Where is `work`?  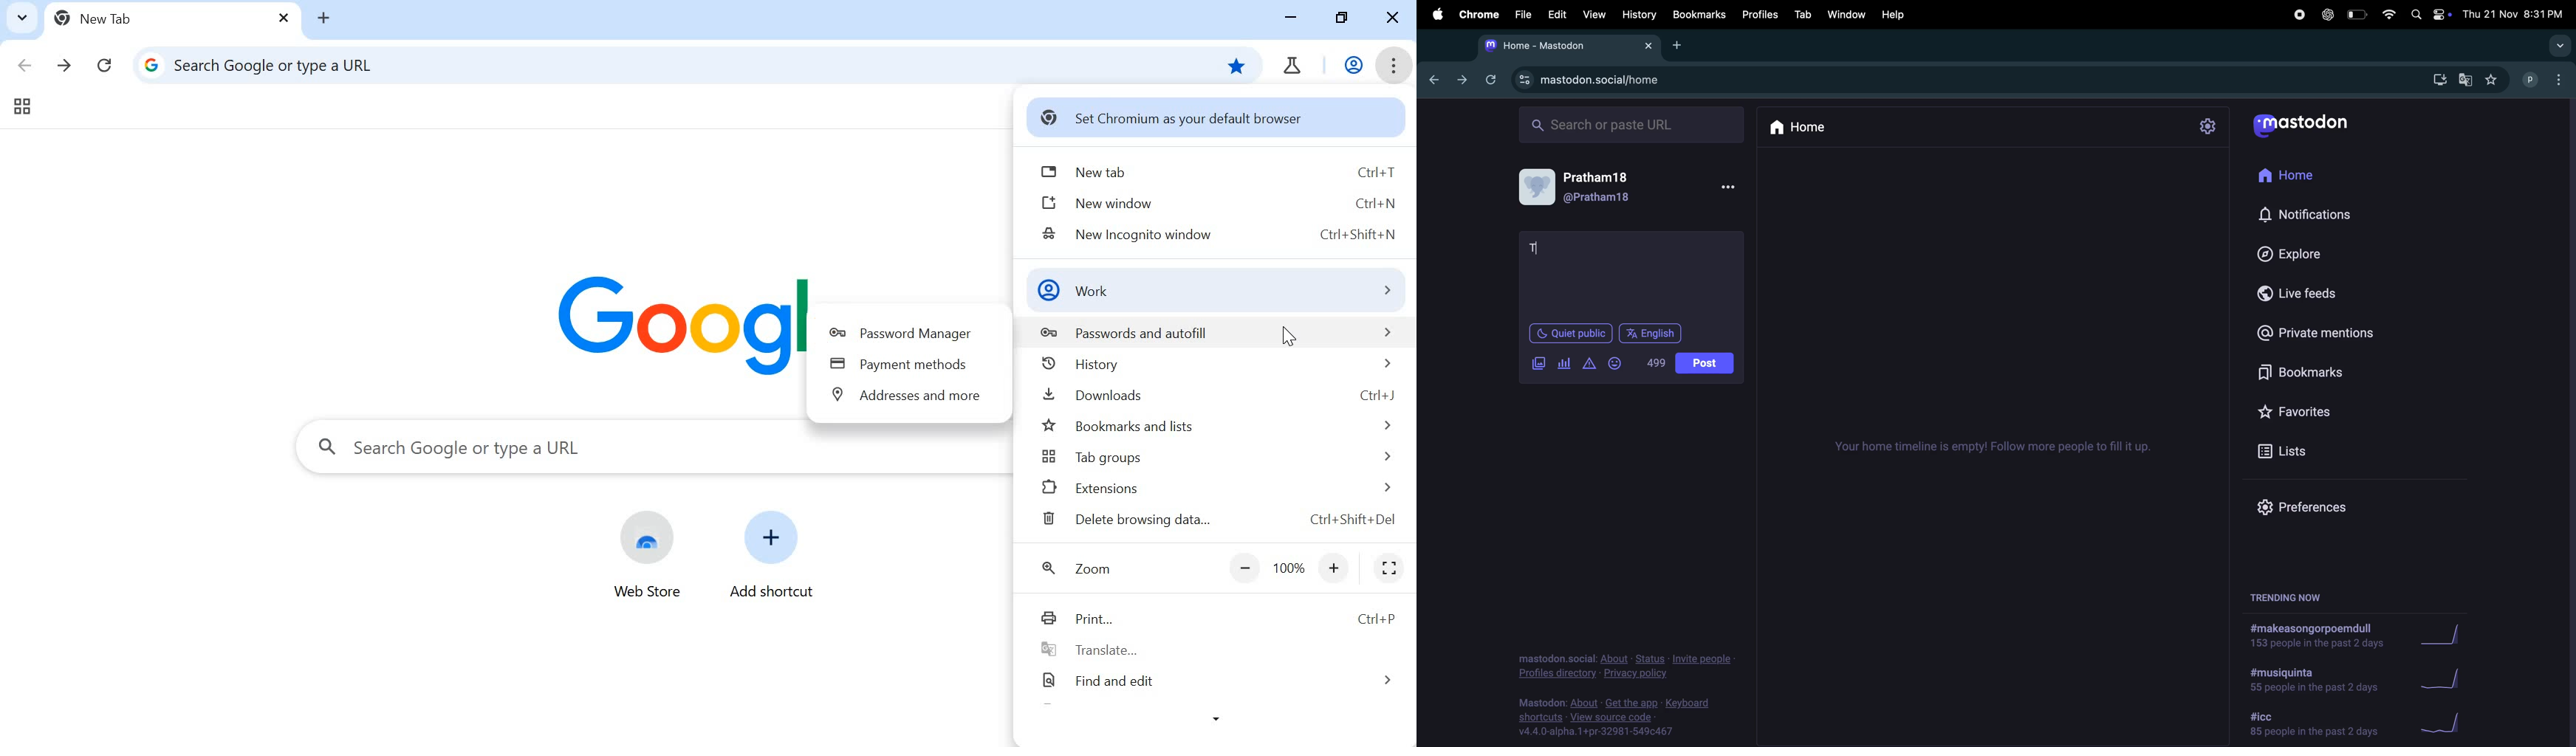
work is located at coordinates (1352, 64).